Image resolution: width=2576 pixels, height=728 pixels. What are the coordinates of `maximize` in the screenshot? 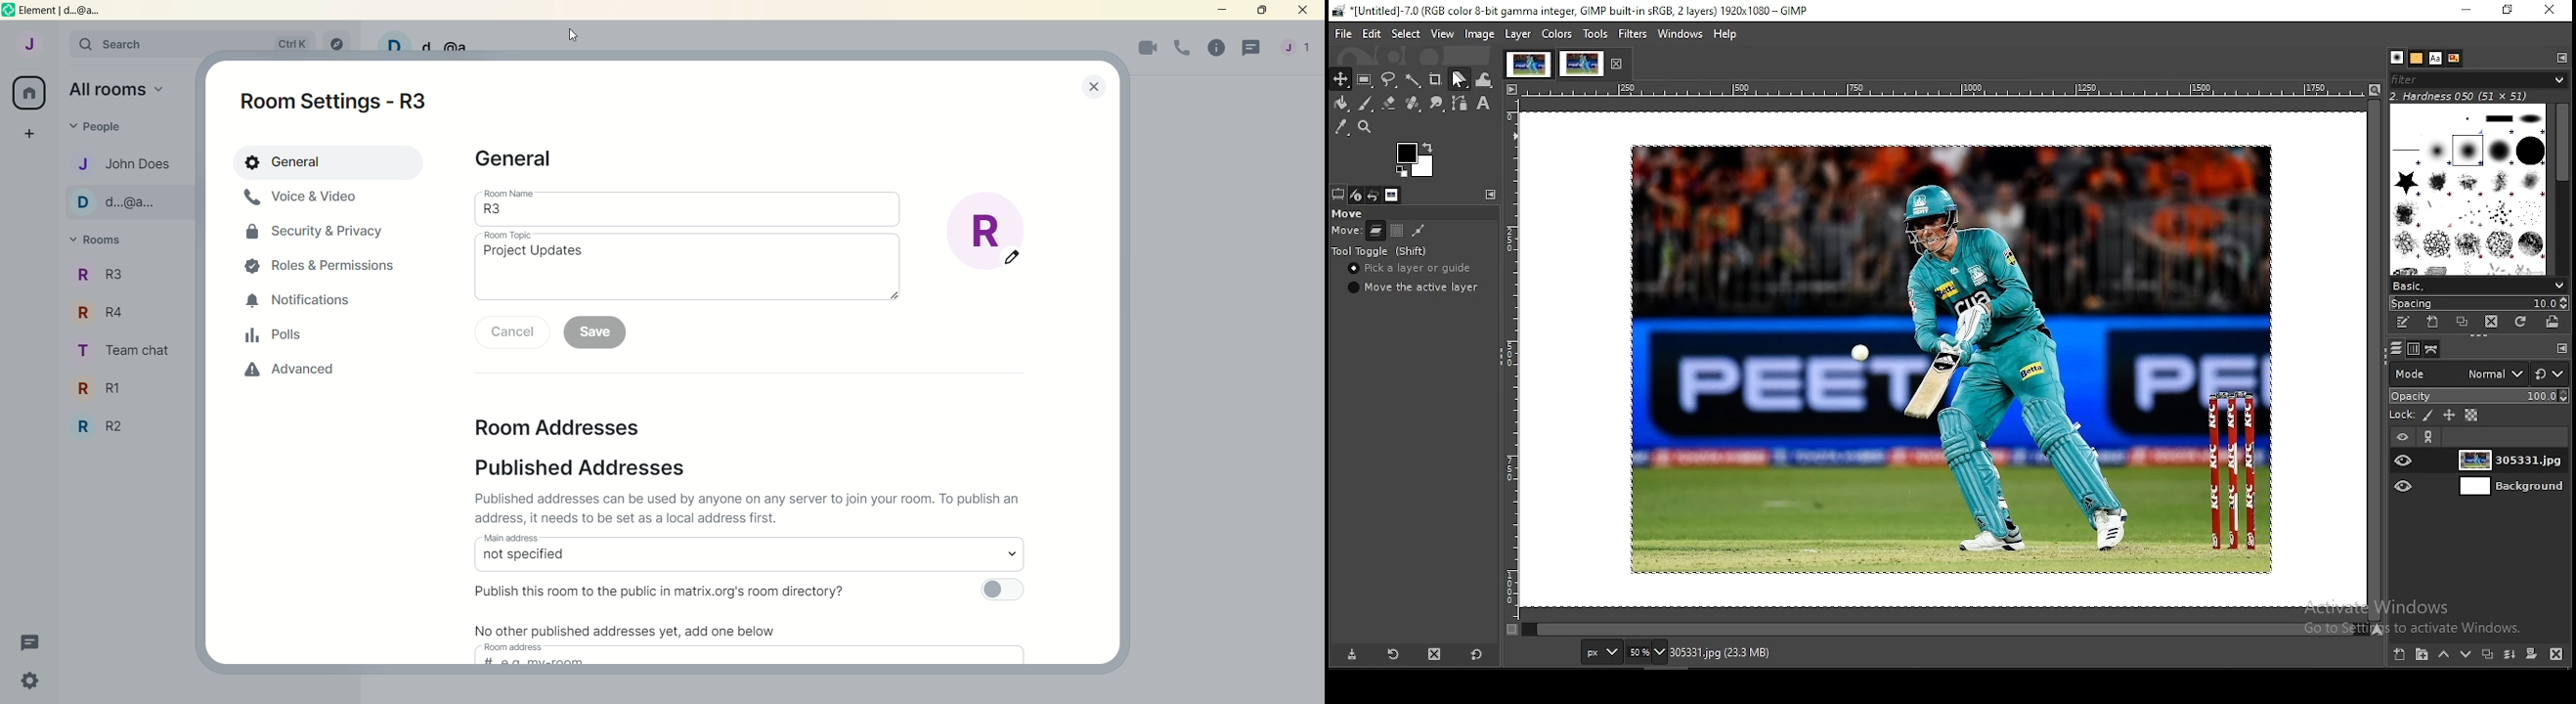 It's located at (1268, 13).